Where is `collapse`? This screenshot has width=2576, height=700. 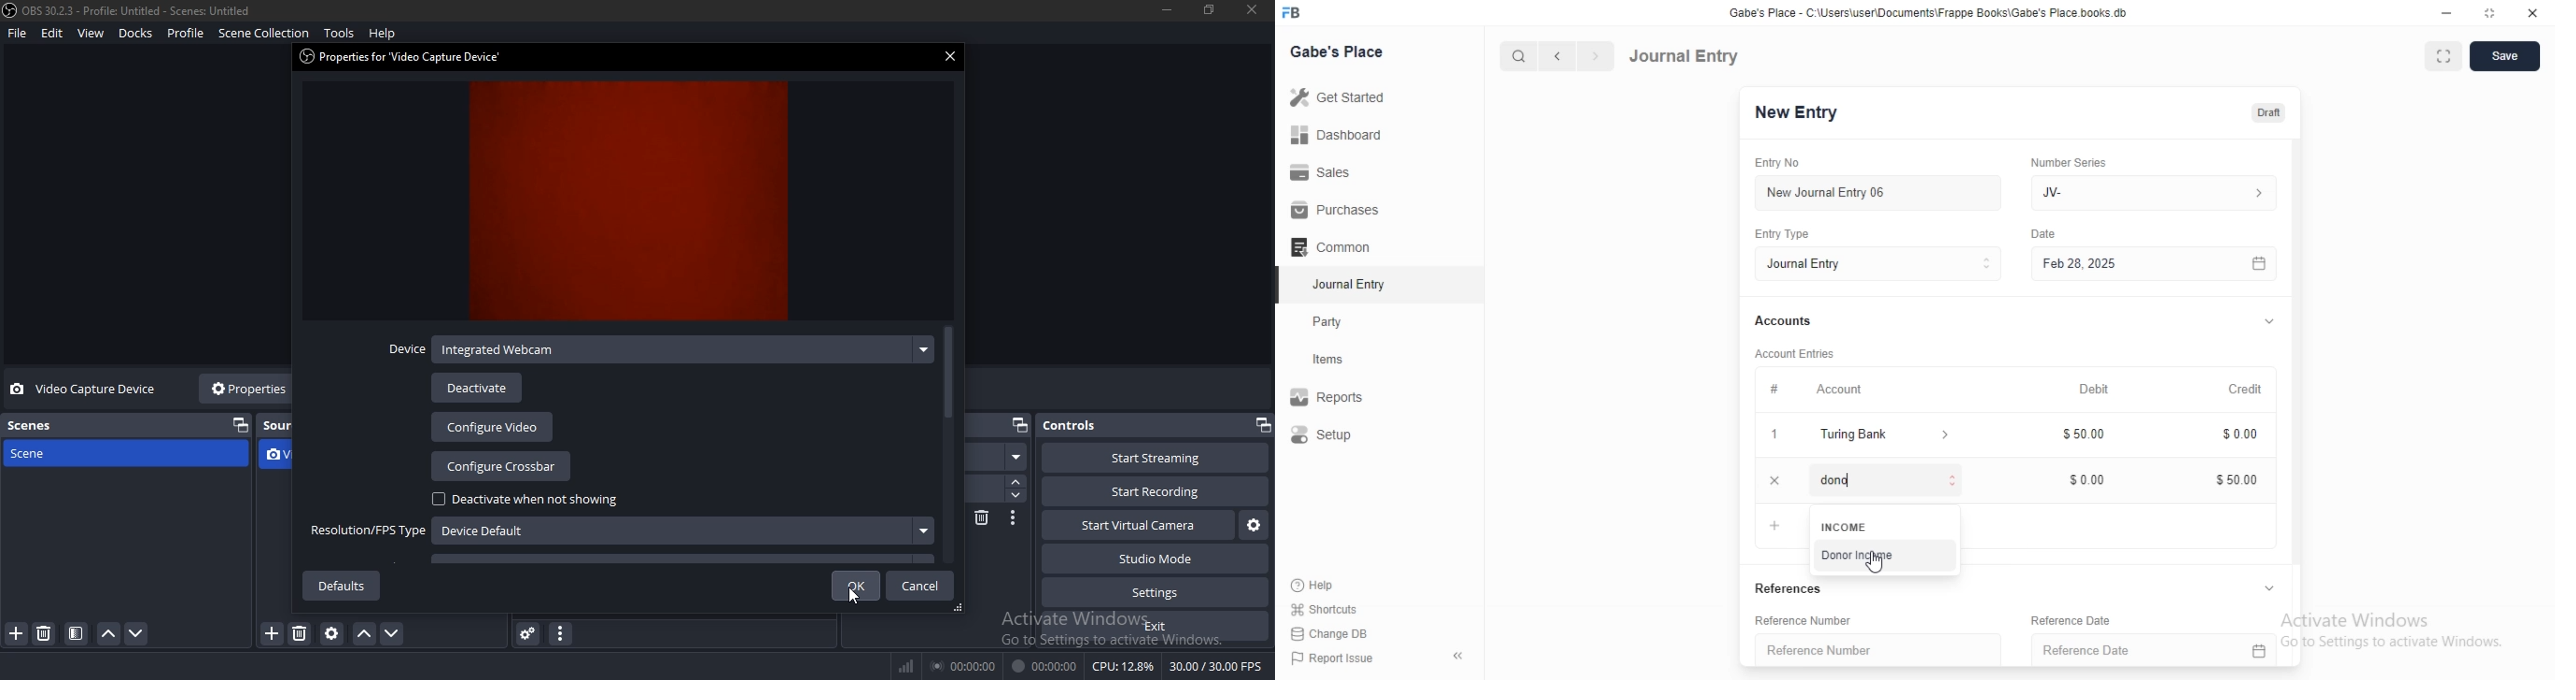
collapse is located at coordinates (2268, 323).